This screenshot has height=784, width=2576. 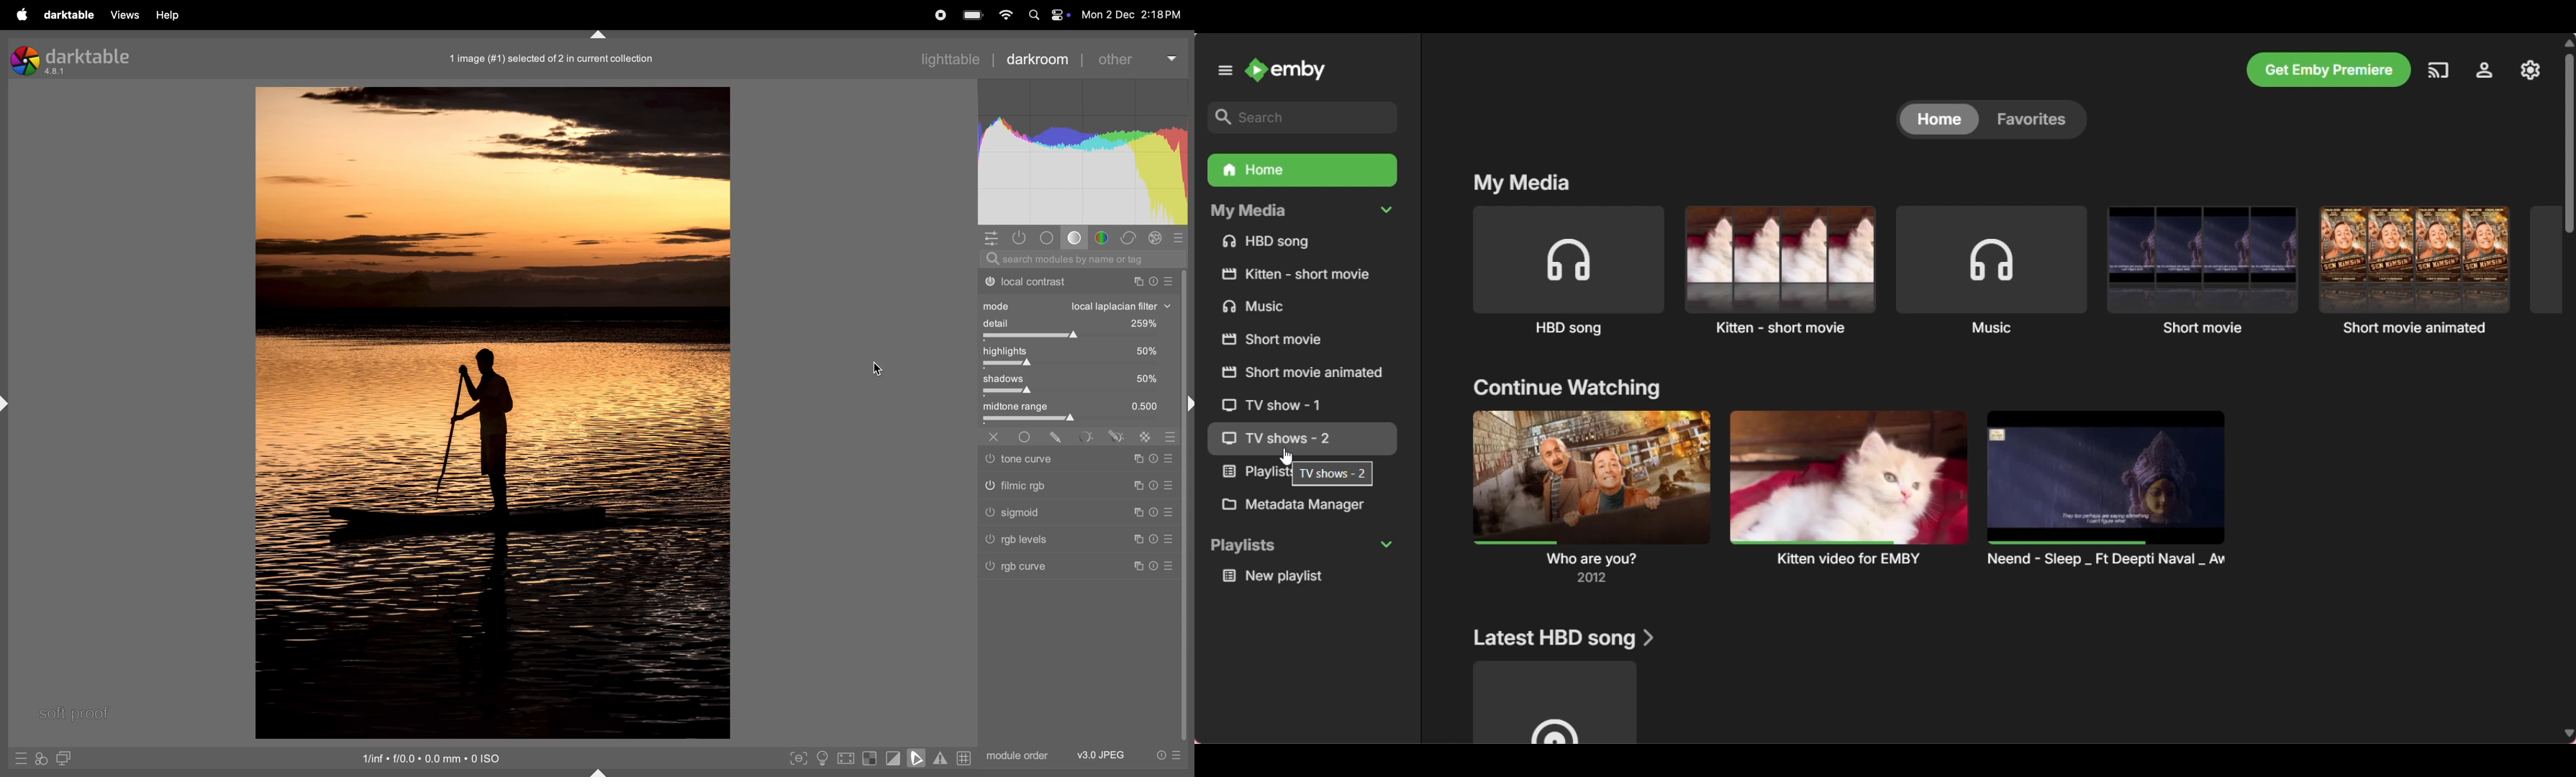 What do you see at coordinates (1991, 119) in the screenshot?
I see `Toggle between Home and Favorites` at bounding box center [1991, 119].